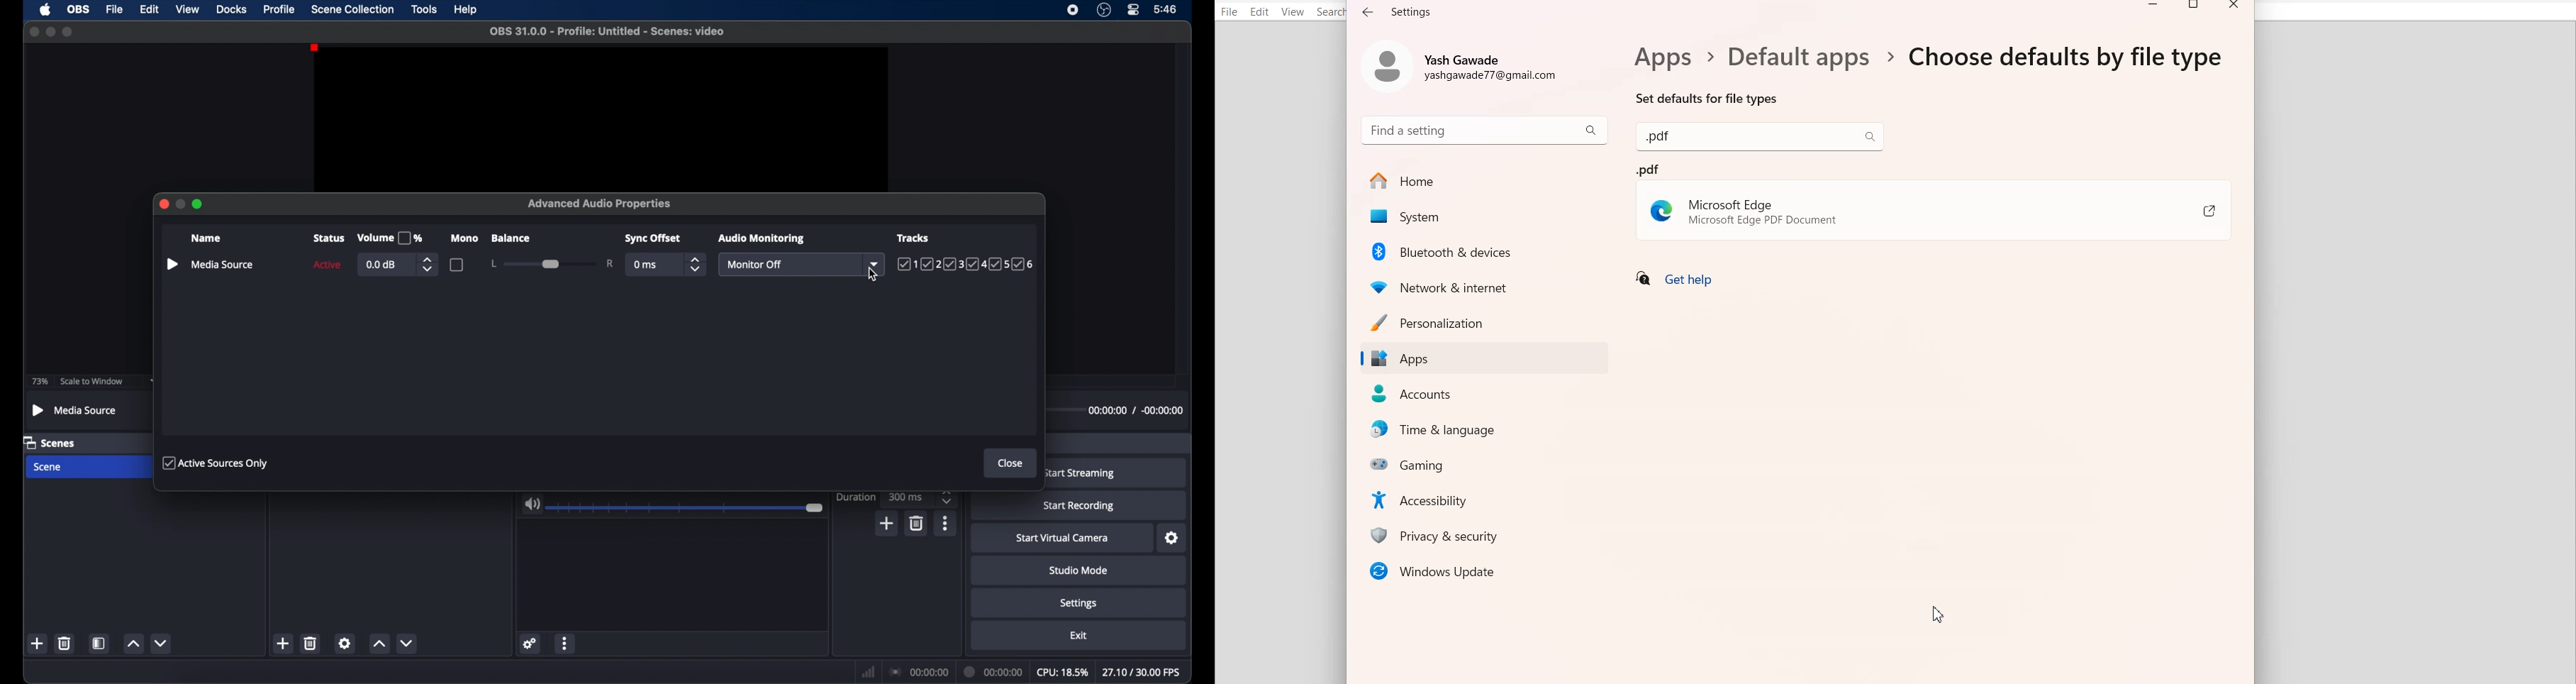 This screenshot has height=700, width=2576. What do you see at coordinates (425, 8) in the screenshot?
I see `tools` at bounding box center [425, 8].